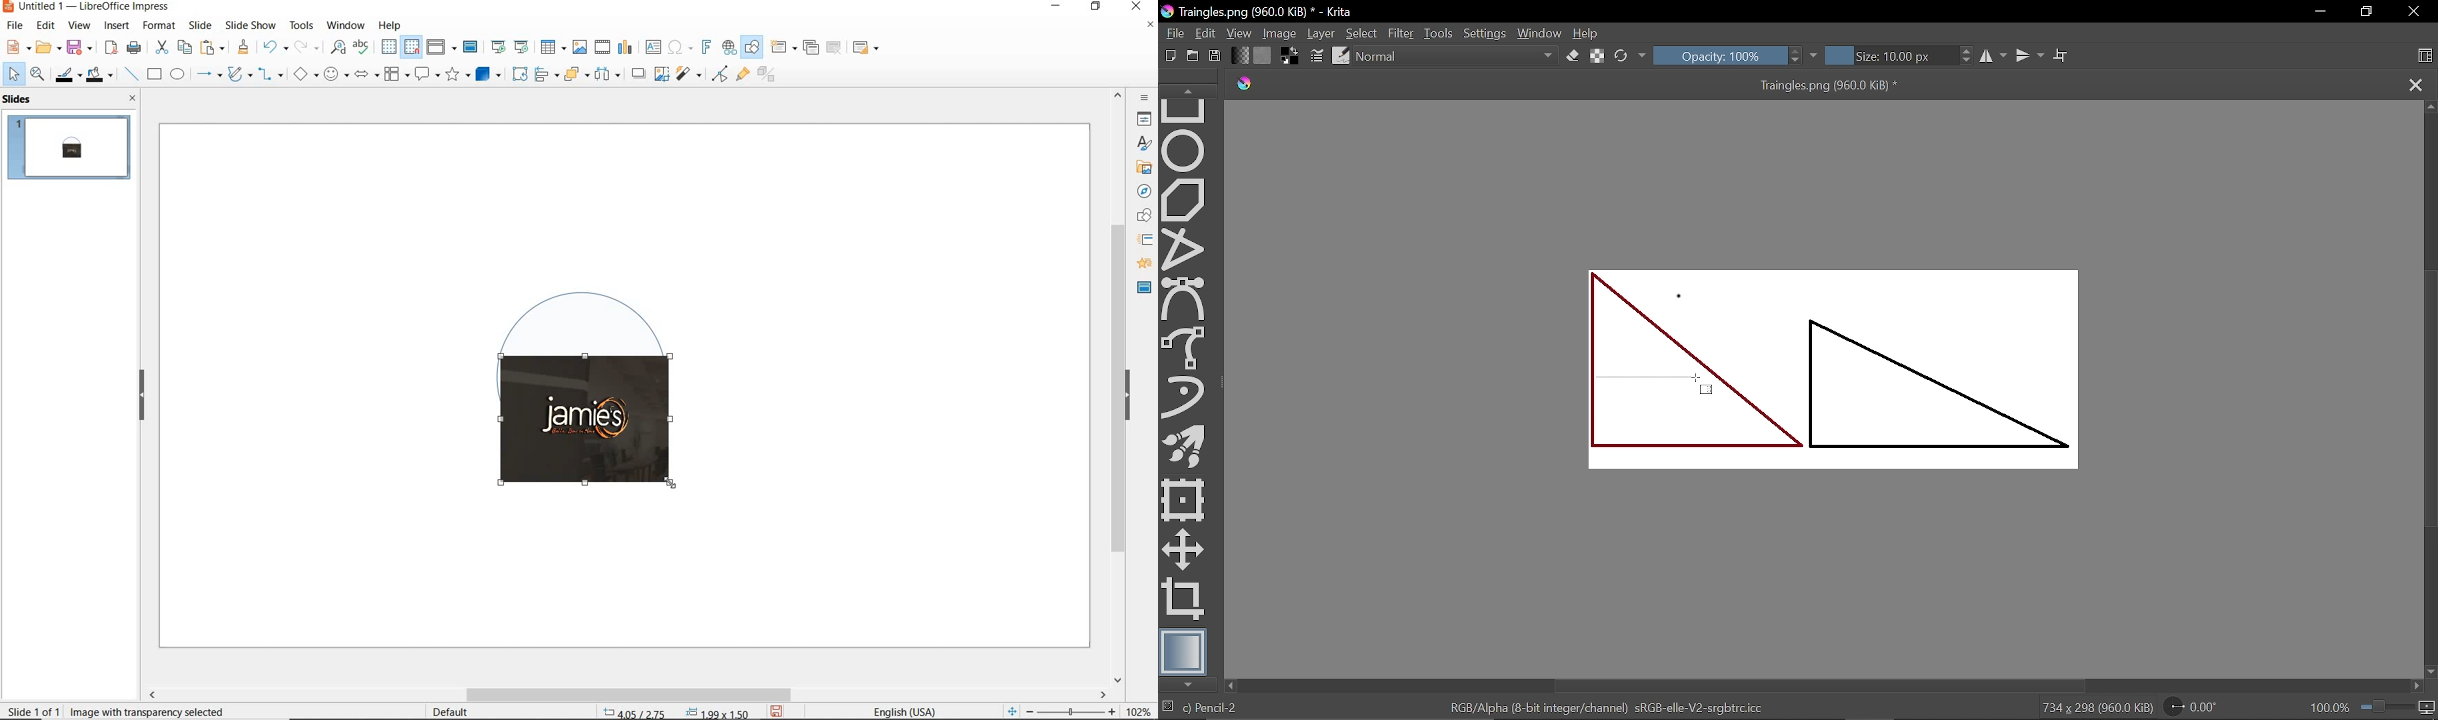  What do you see at coordinates (1186, 200) in the screenshot?
I see `Polygon tool` at bounding box center [1186, 200].